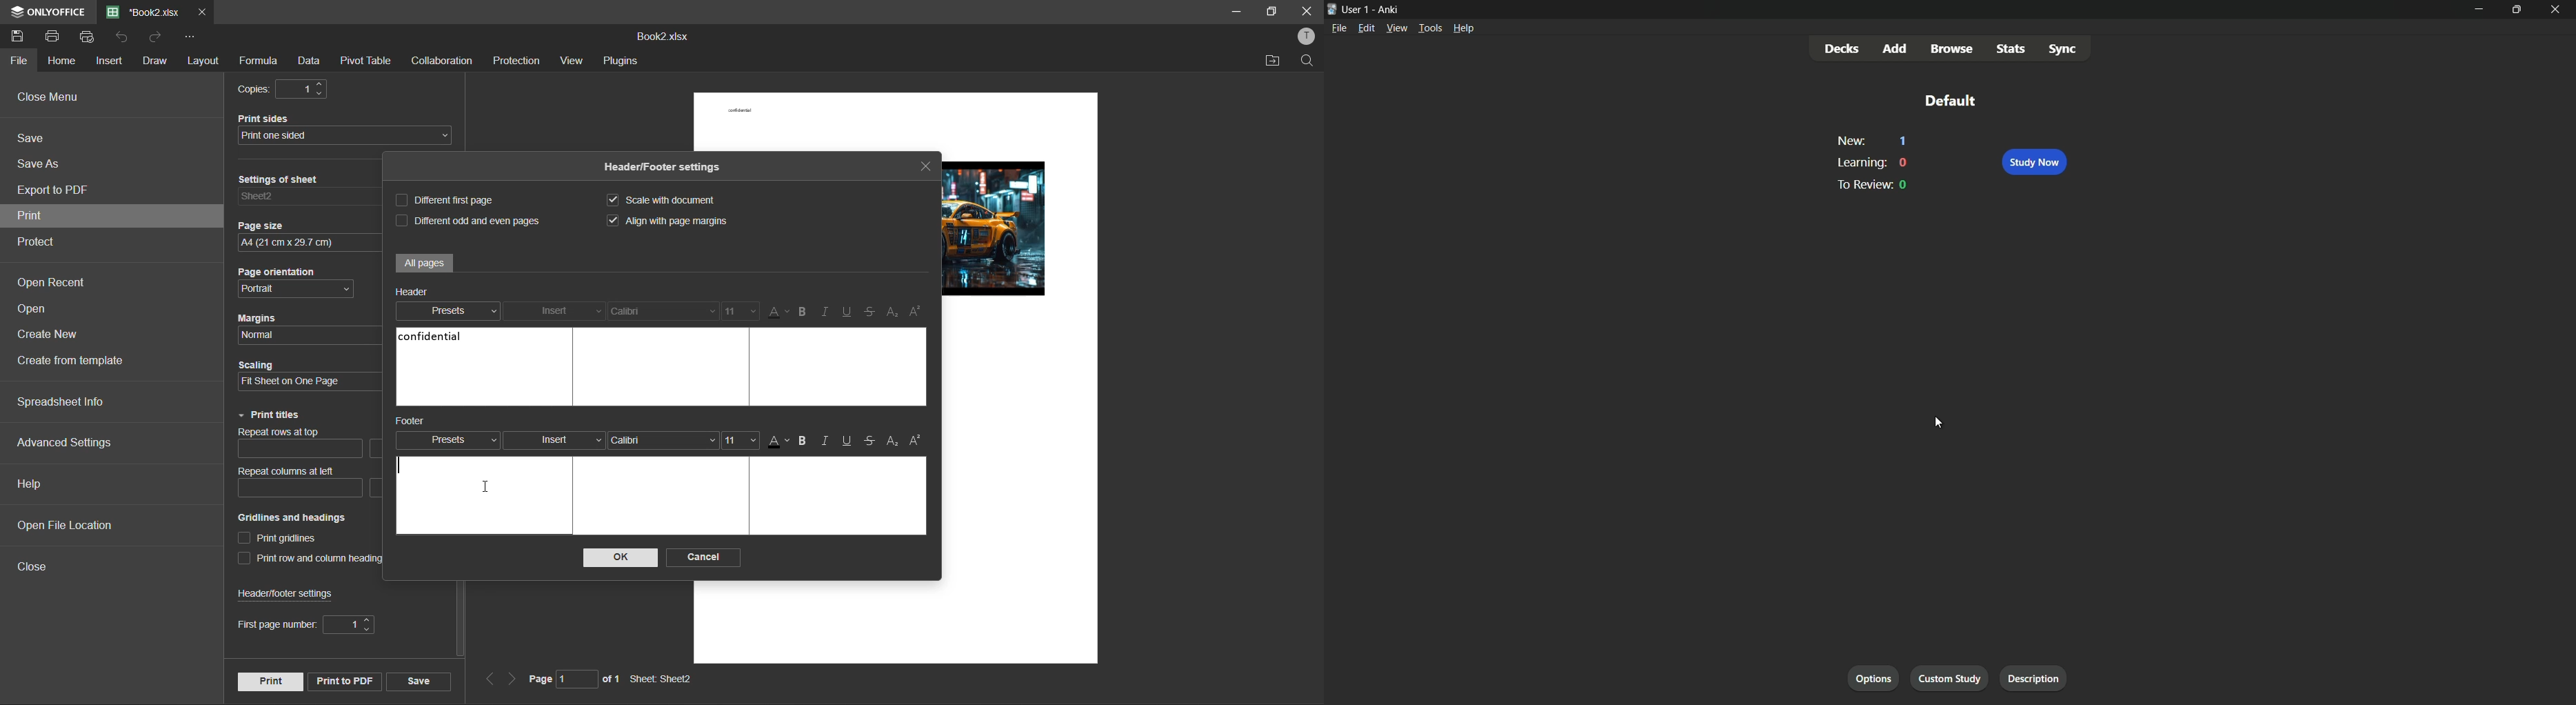  What do you see at coordinates (34, 484) in the screenshot?
I see `help` at bounding box center [34, 484].